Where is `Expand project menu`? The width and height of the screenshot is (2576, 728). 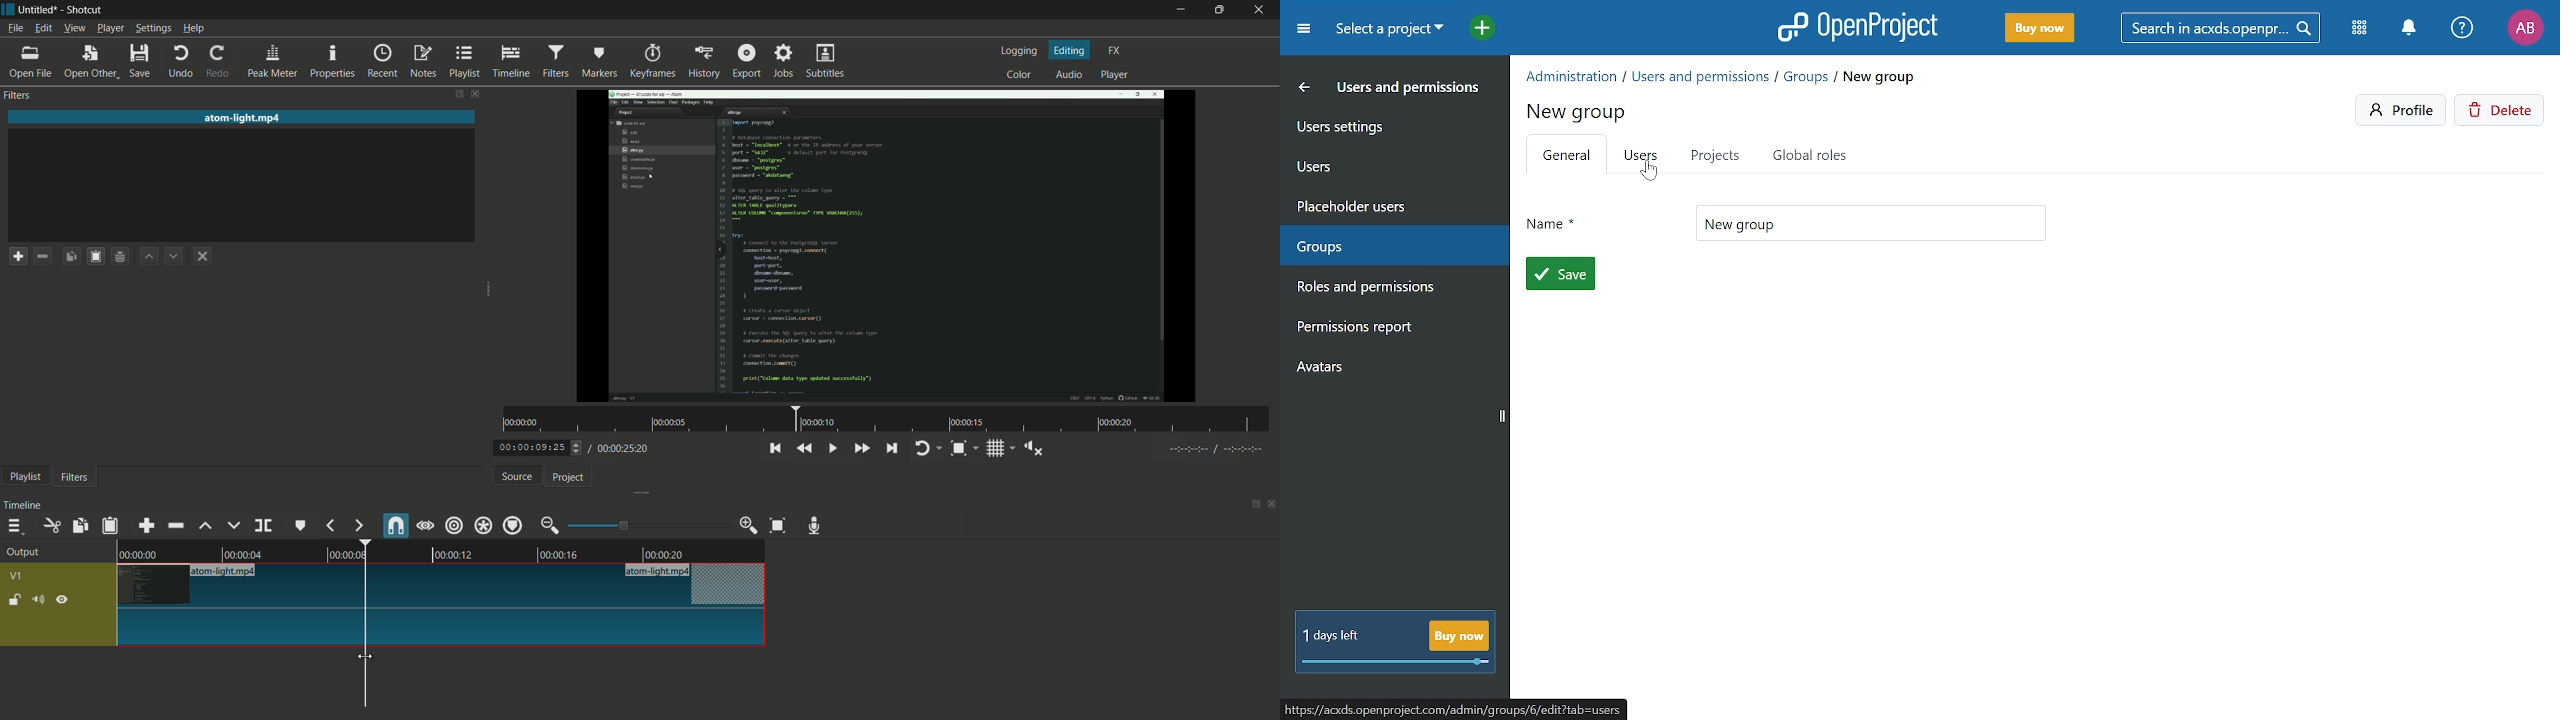 Expand project menu is located at coordinates (1303, 28).